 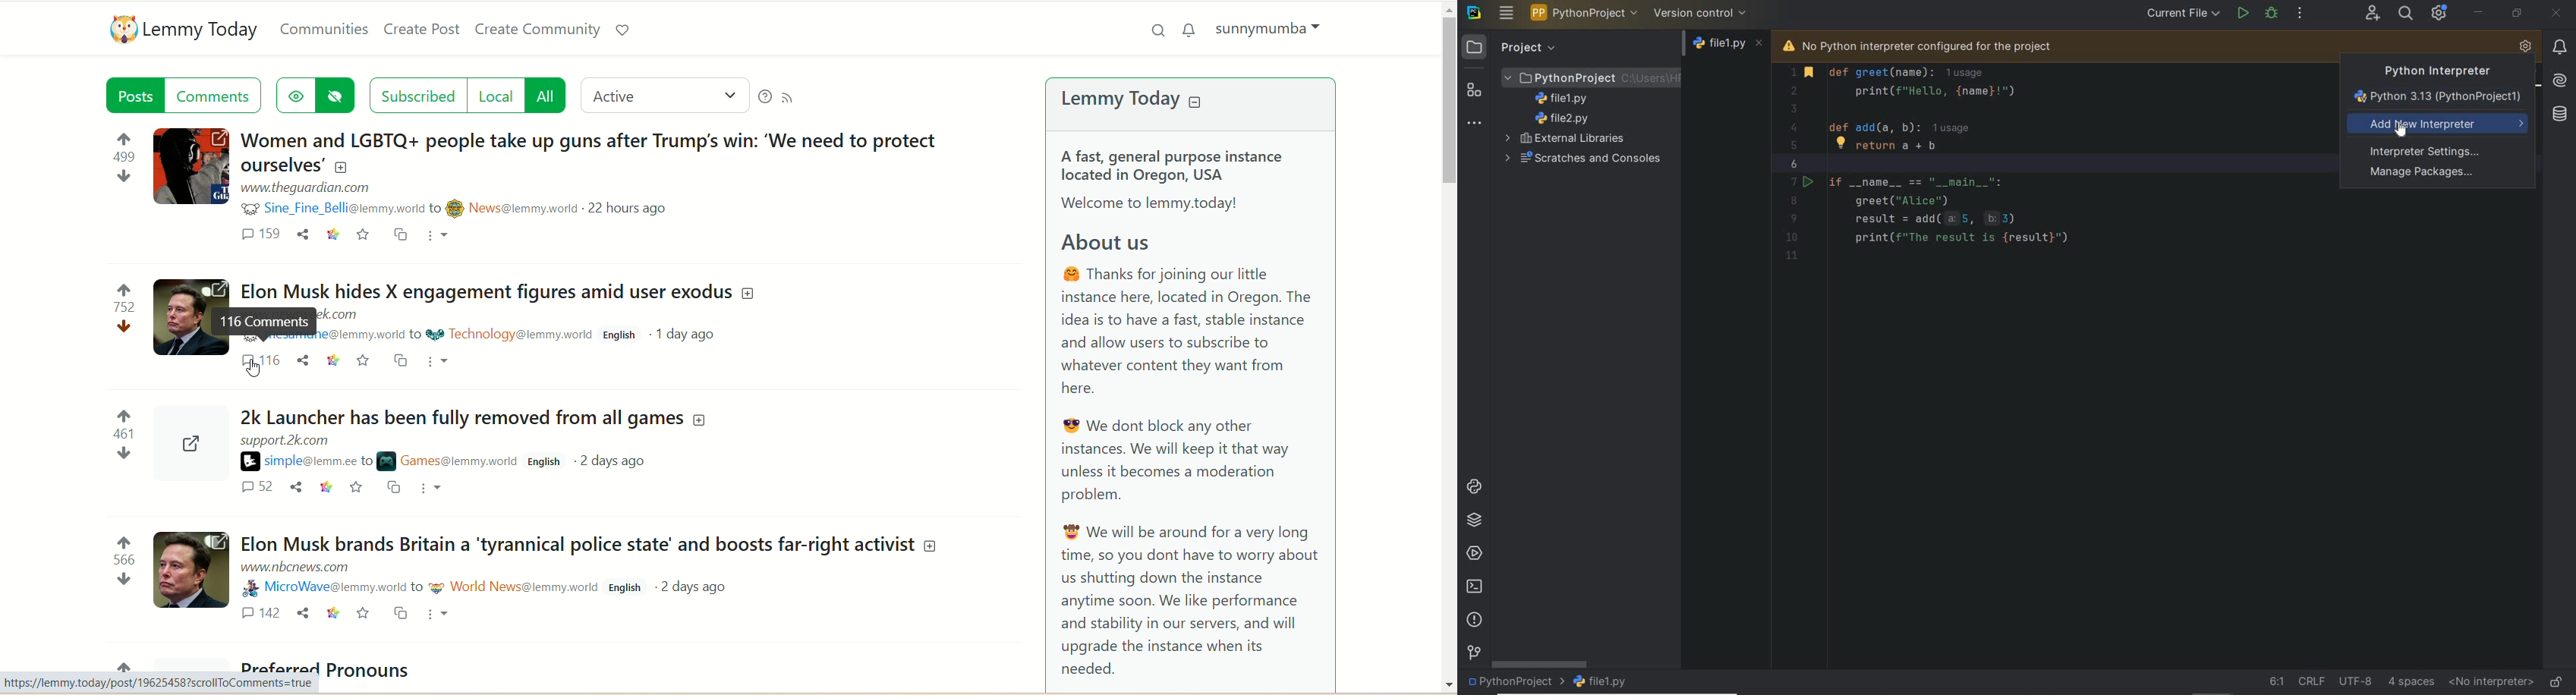 I want to click on file encoding, so click(x=2355, y=680).